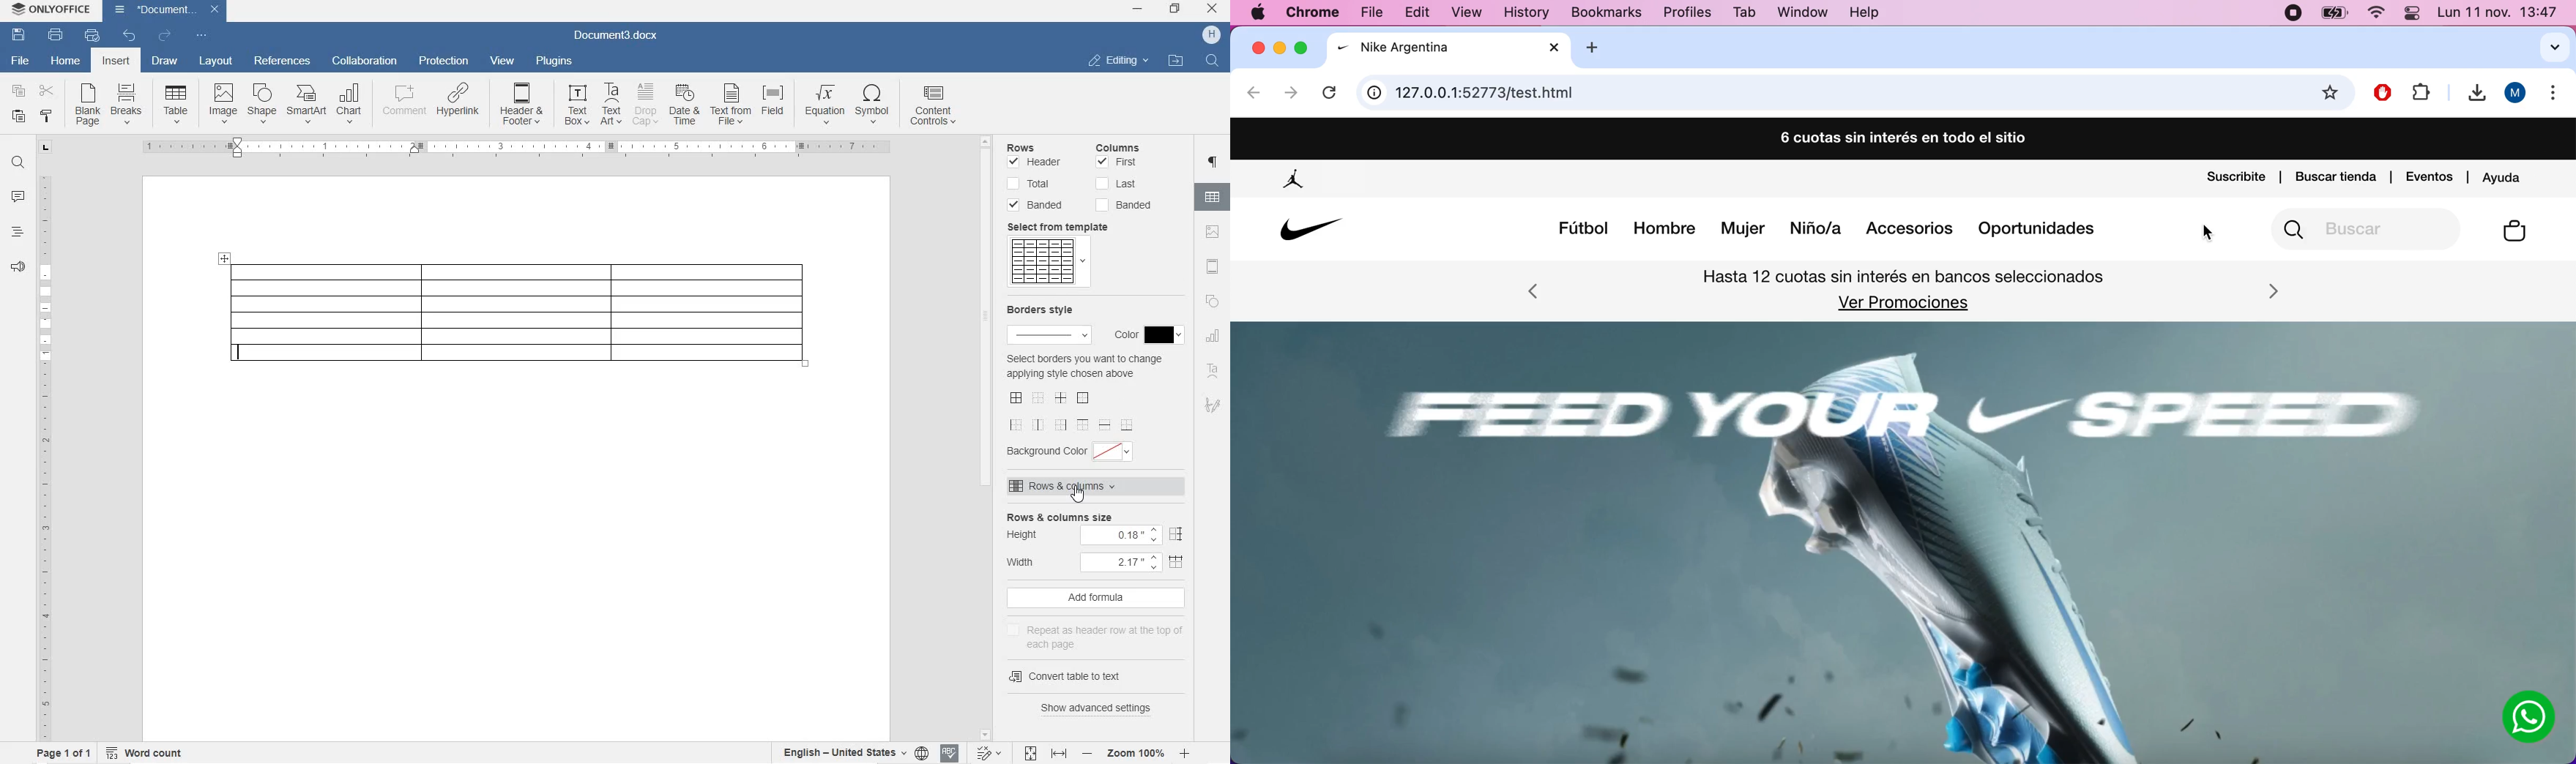 Image resolution: width=2576 pixels, height=784 pixels. What do you see at coordinates (1828, 231) in the screenshot?
I see `Website Menu` at bounding box center [1828, 231].